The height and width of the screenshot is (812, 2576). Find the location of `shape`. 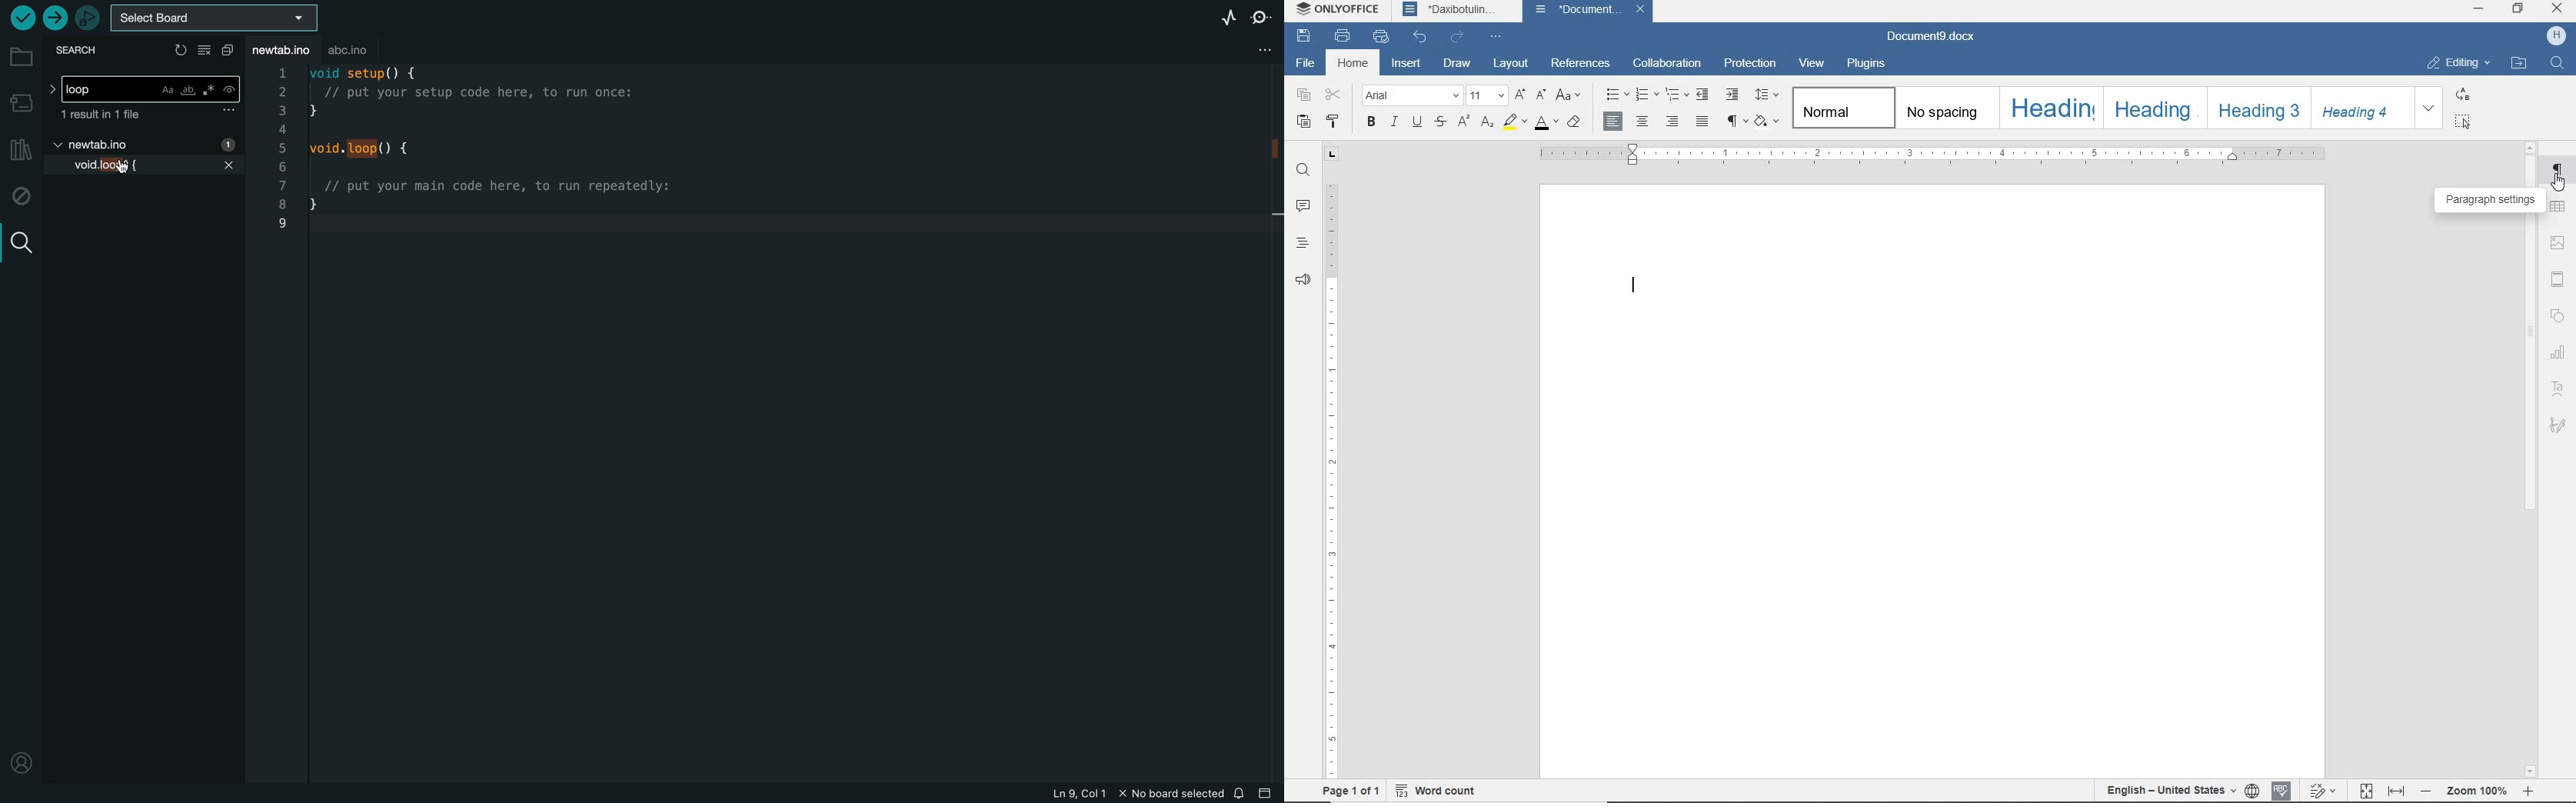

shape is located at coordinates (2556, 317).